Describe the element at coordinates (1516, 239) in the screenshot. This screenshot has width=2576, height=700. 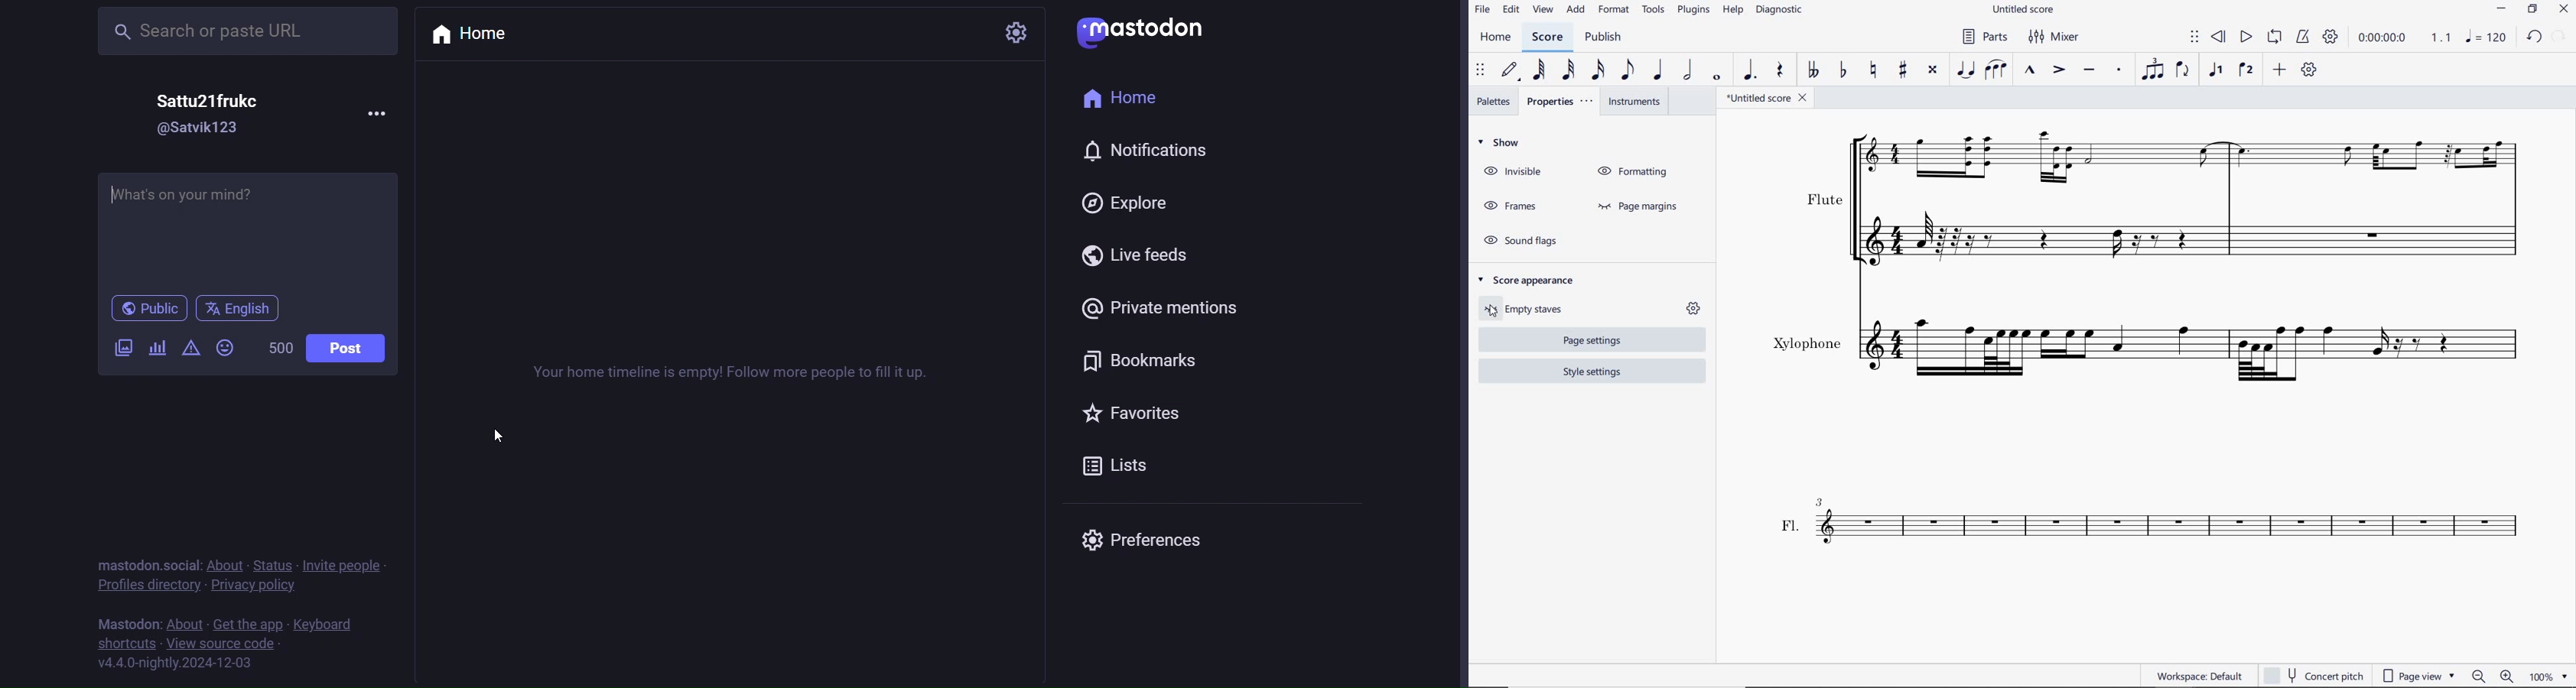
I see `SOUND FLAGS` at that location.